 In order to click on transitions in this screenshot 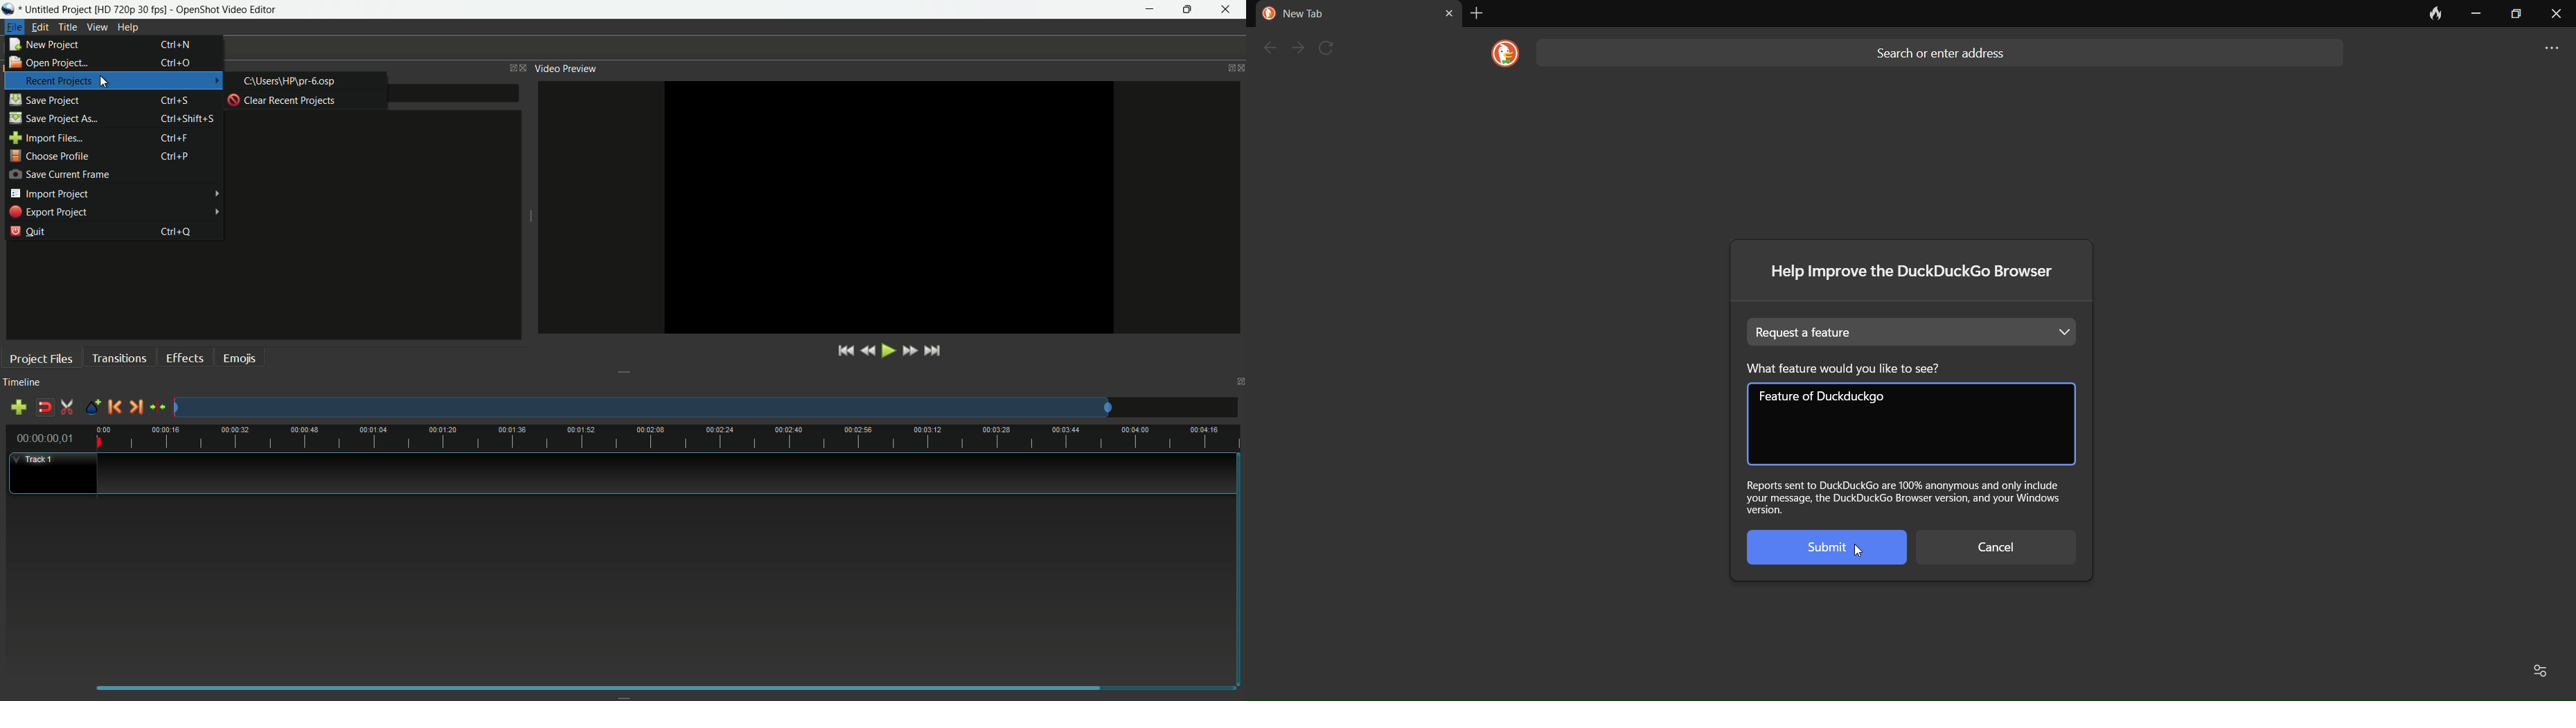, I will do `click(121, 357)`.